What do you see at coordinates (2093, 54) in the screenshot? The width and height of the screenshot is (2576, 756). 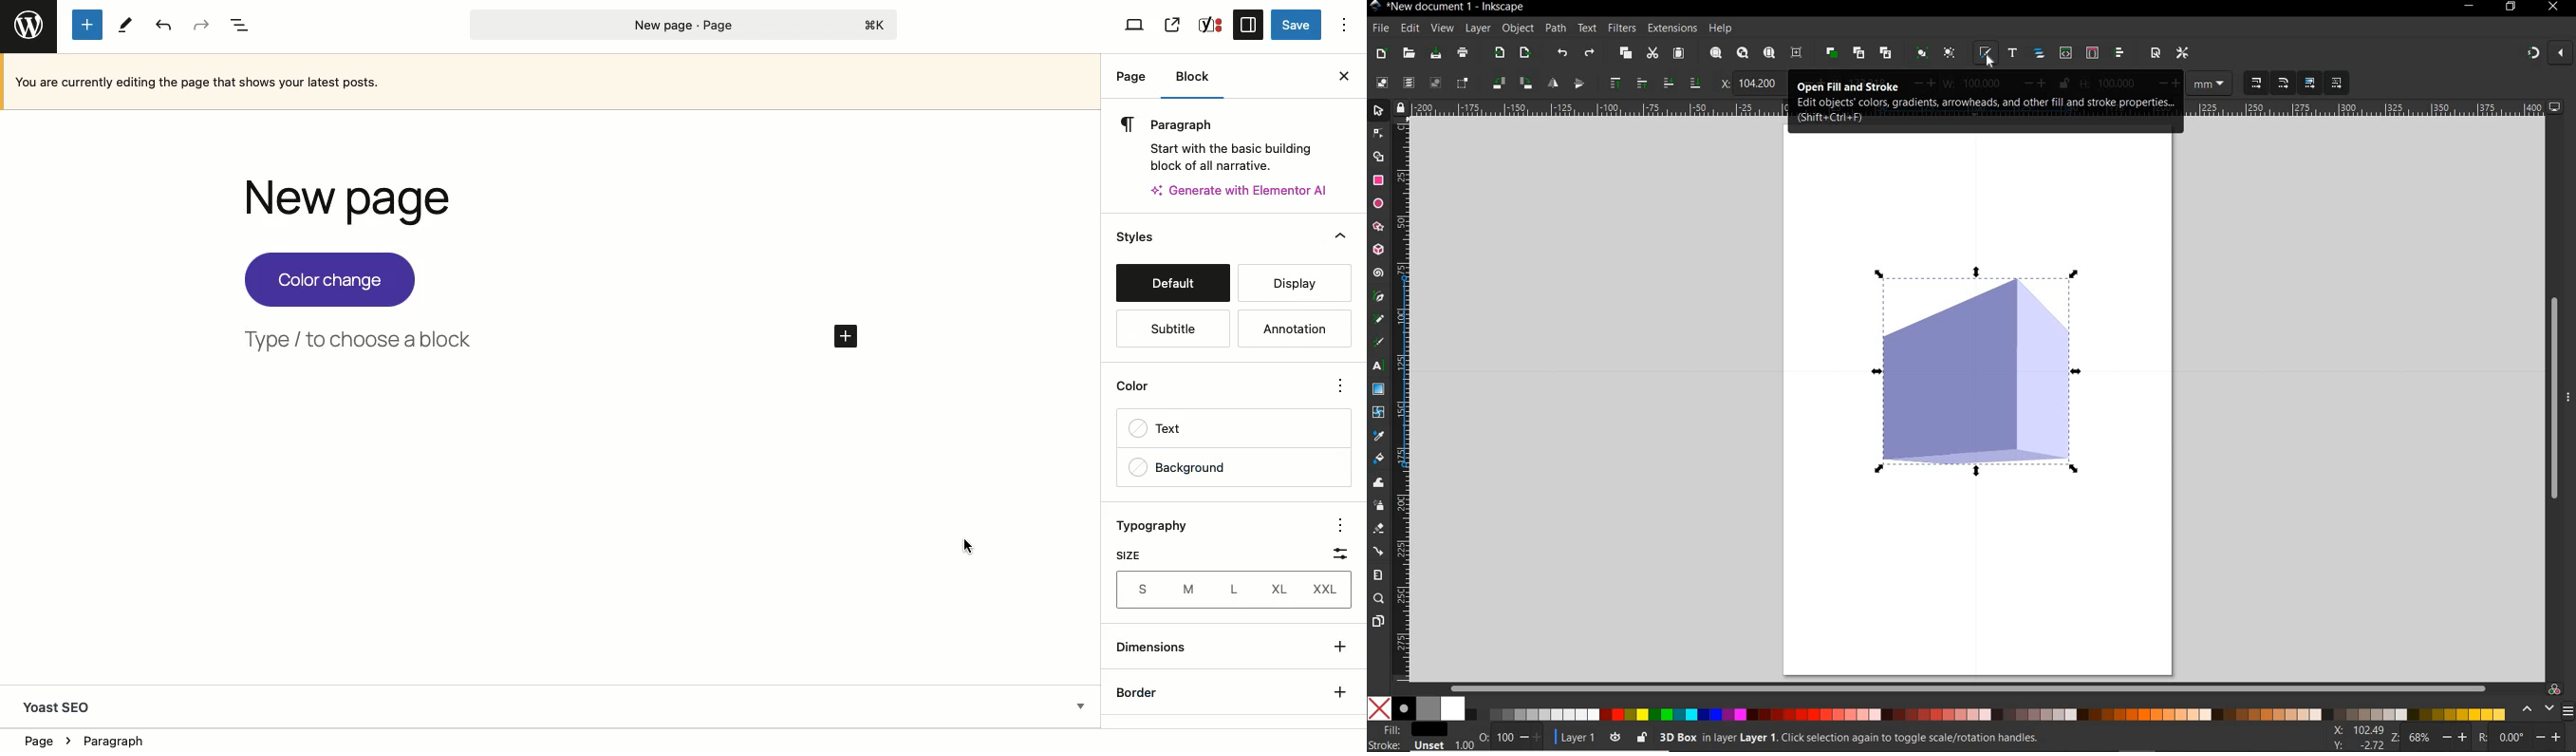 I see `OPEN SELECTORS` at bounding box center [2093, 54].